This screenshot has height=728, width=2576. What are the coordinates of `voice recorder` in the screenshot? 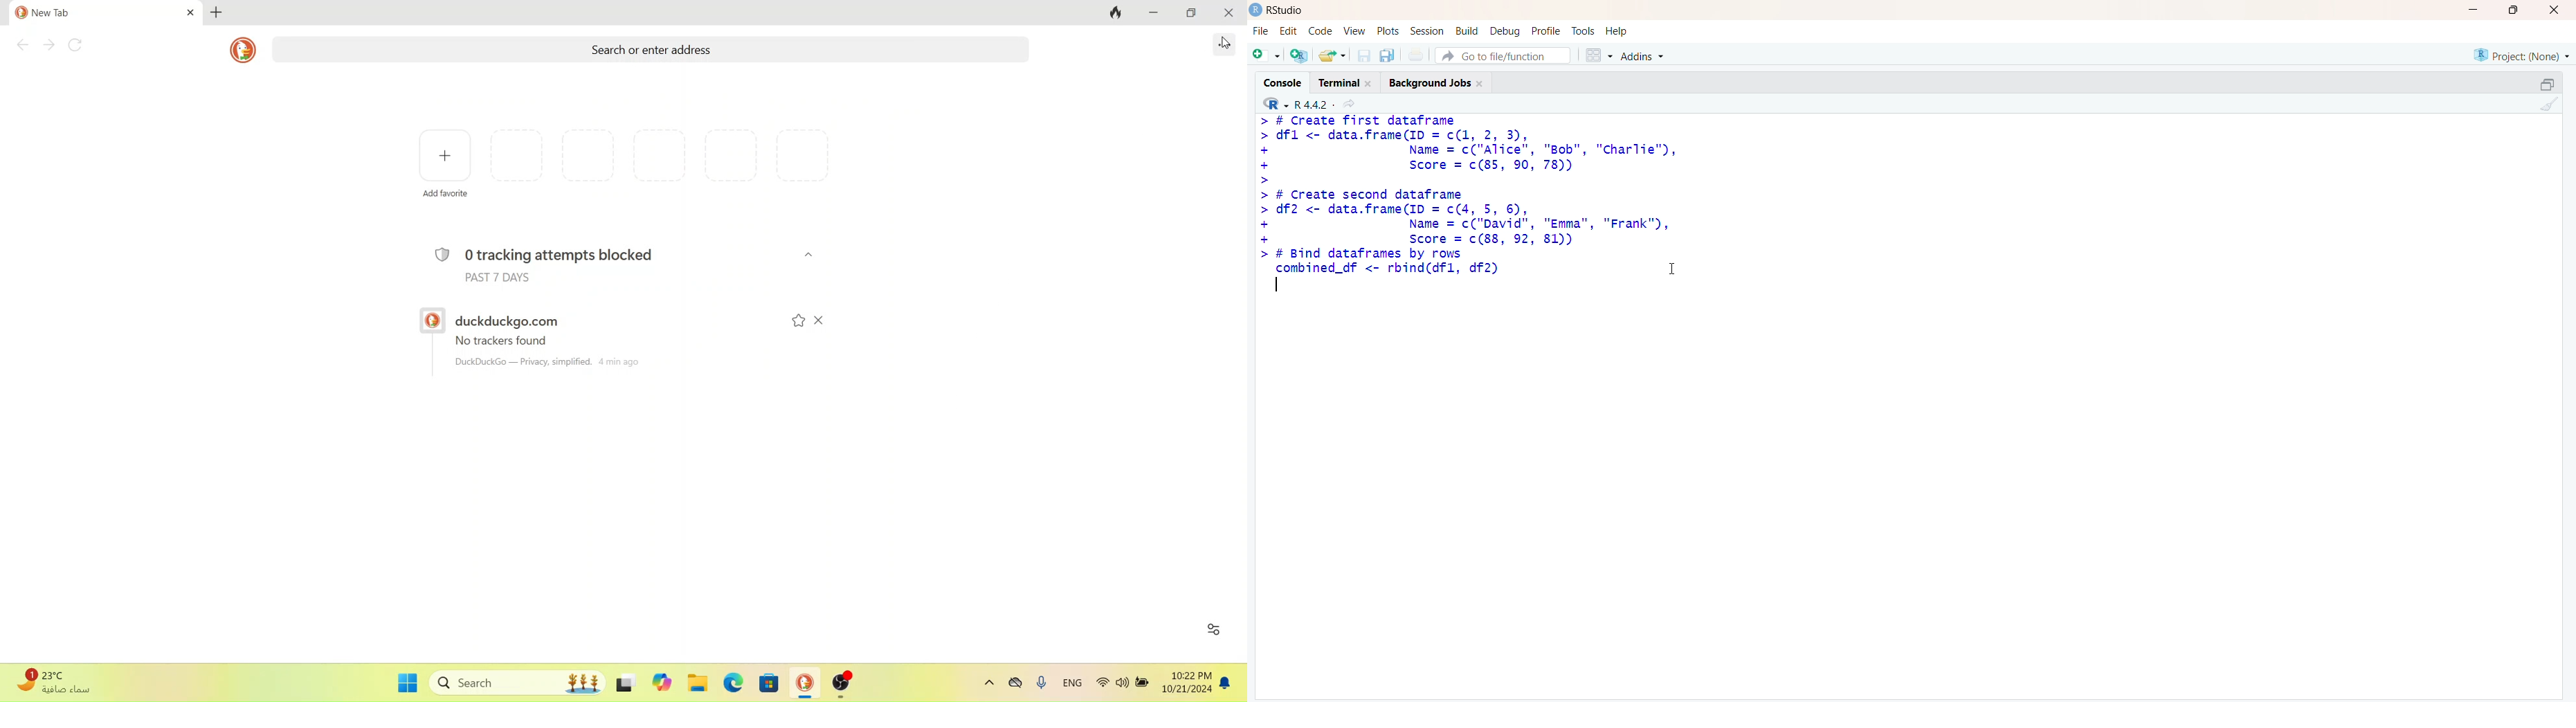 It's located at (1044, 687).